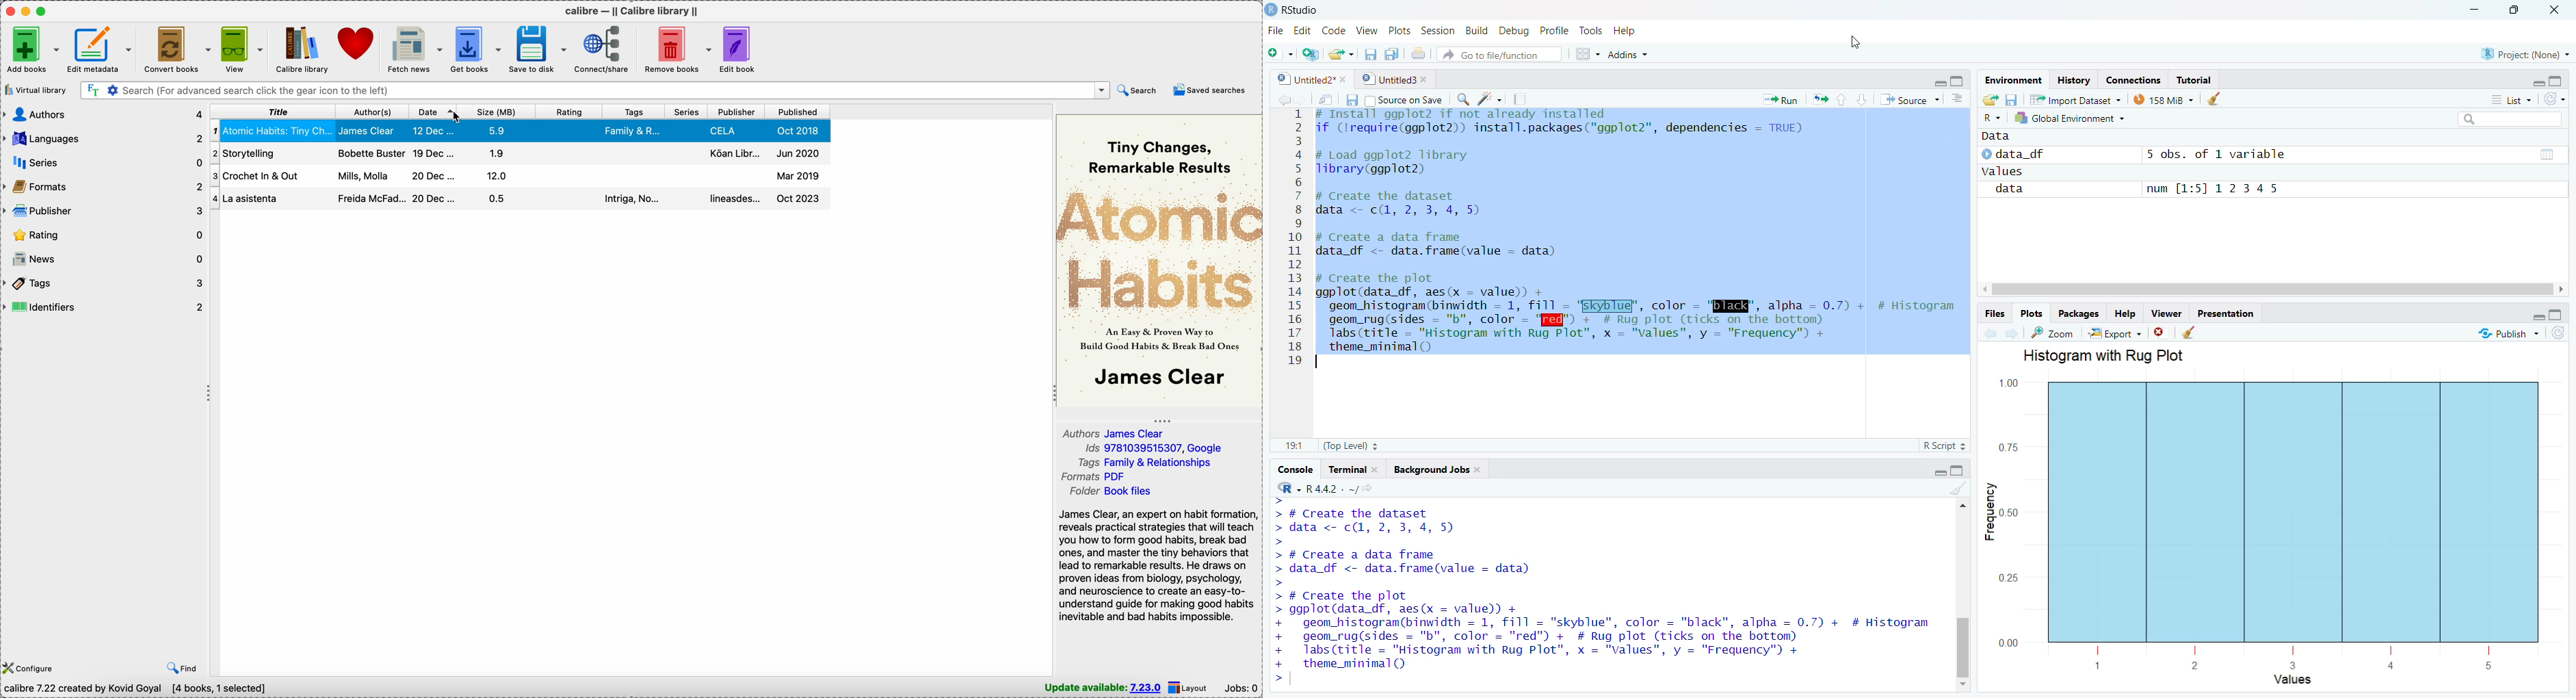 This screenshot has width=2576, height=700. What do you see at coordinates (139, 689) in the screenshot?
I see `Calibre 7.22 created by Kovid Goyal [4 books, 1 selected]` at bounding box center [139, 689].